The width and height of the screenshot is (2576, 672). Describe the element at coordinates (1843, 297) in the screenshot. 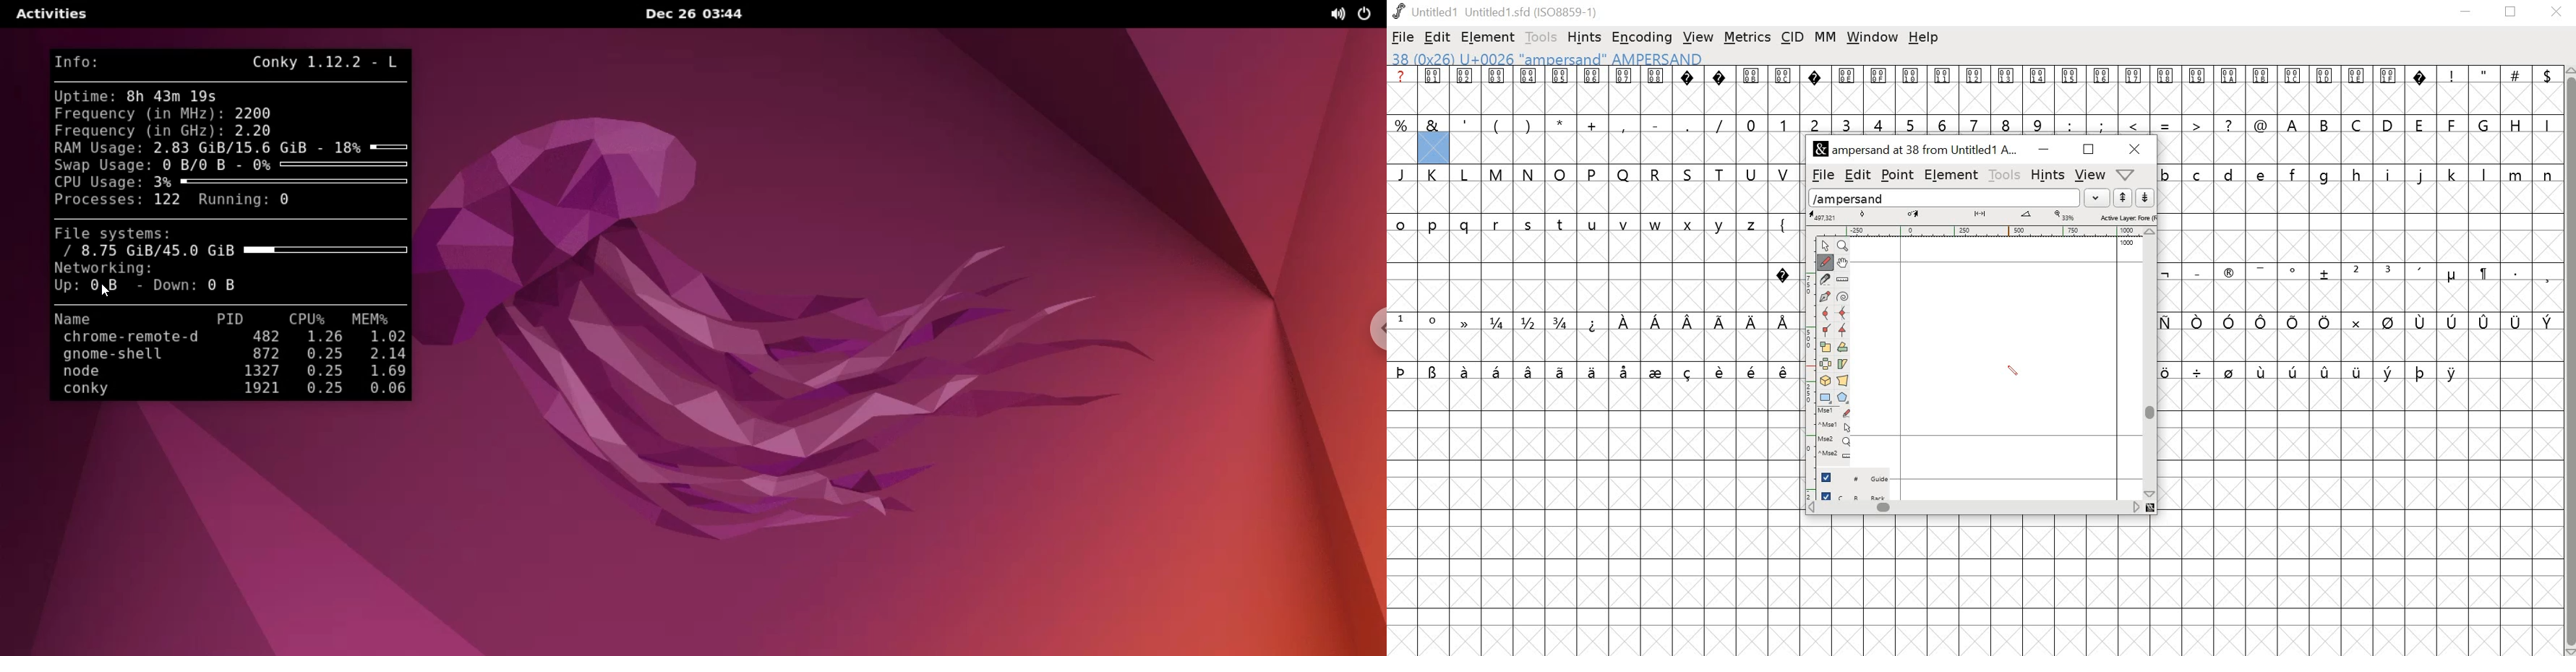

I see `toggle spiral` at that location.